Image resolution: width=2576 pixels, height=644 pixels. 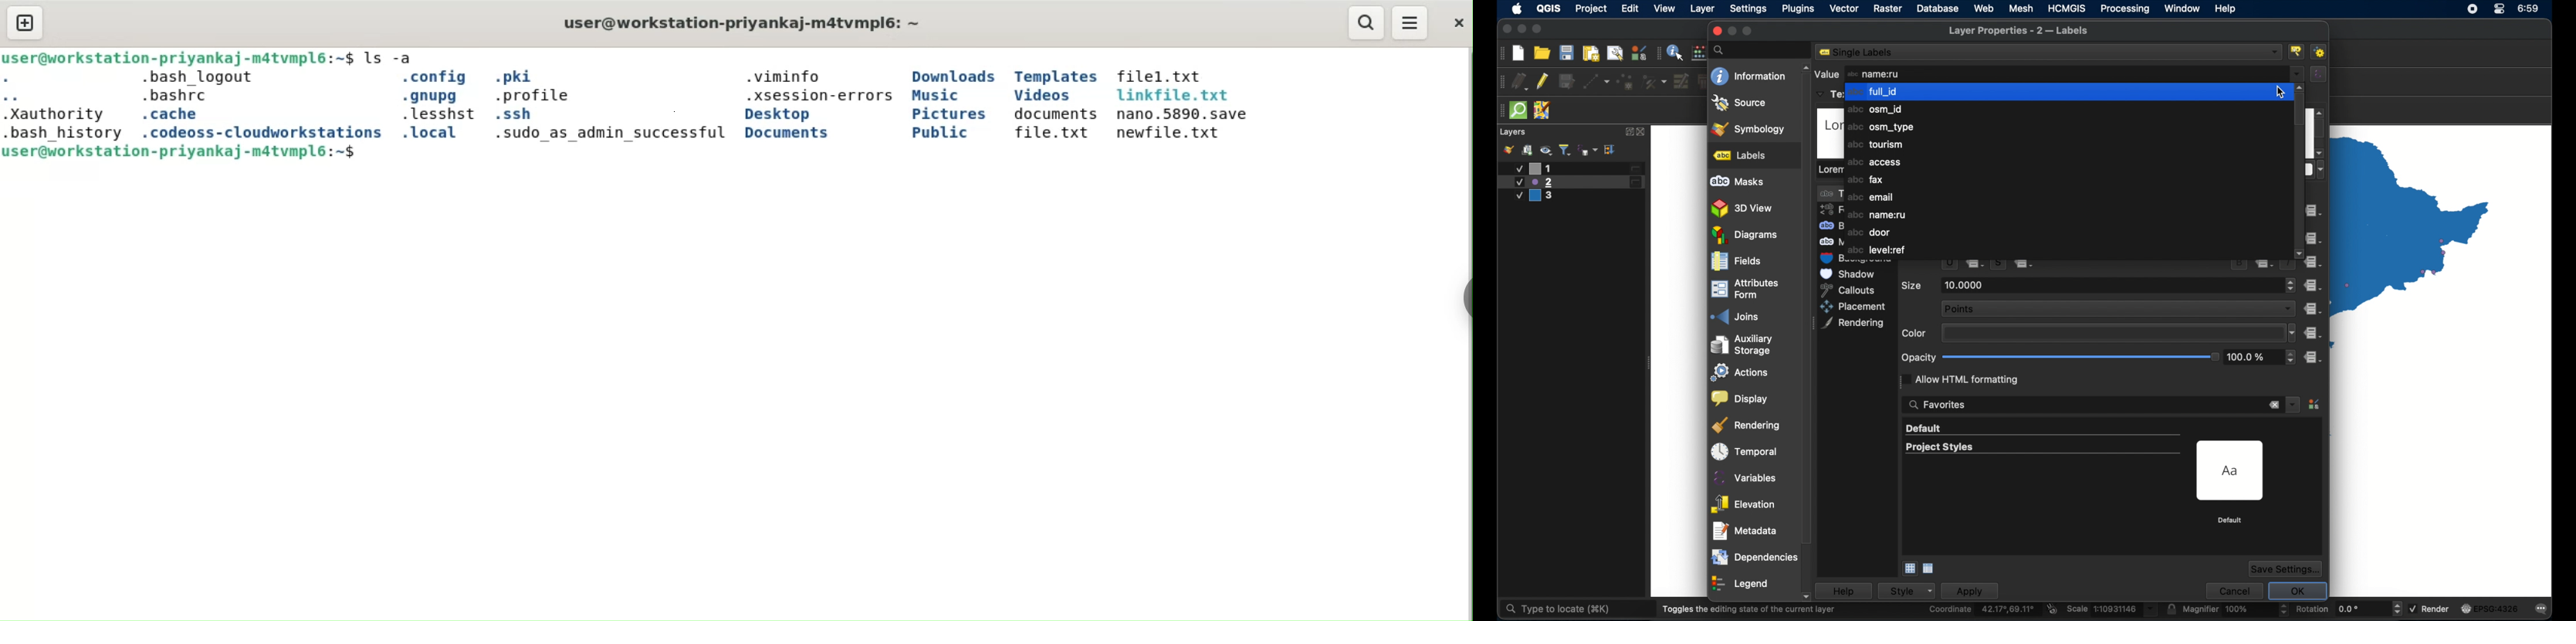 I want to click on 6:59, so click(x=2531, y=11).